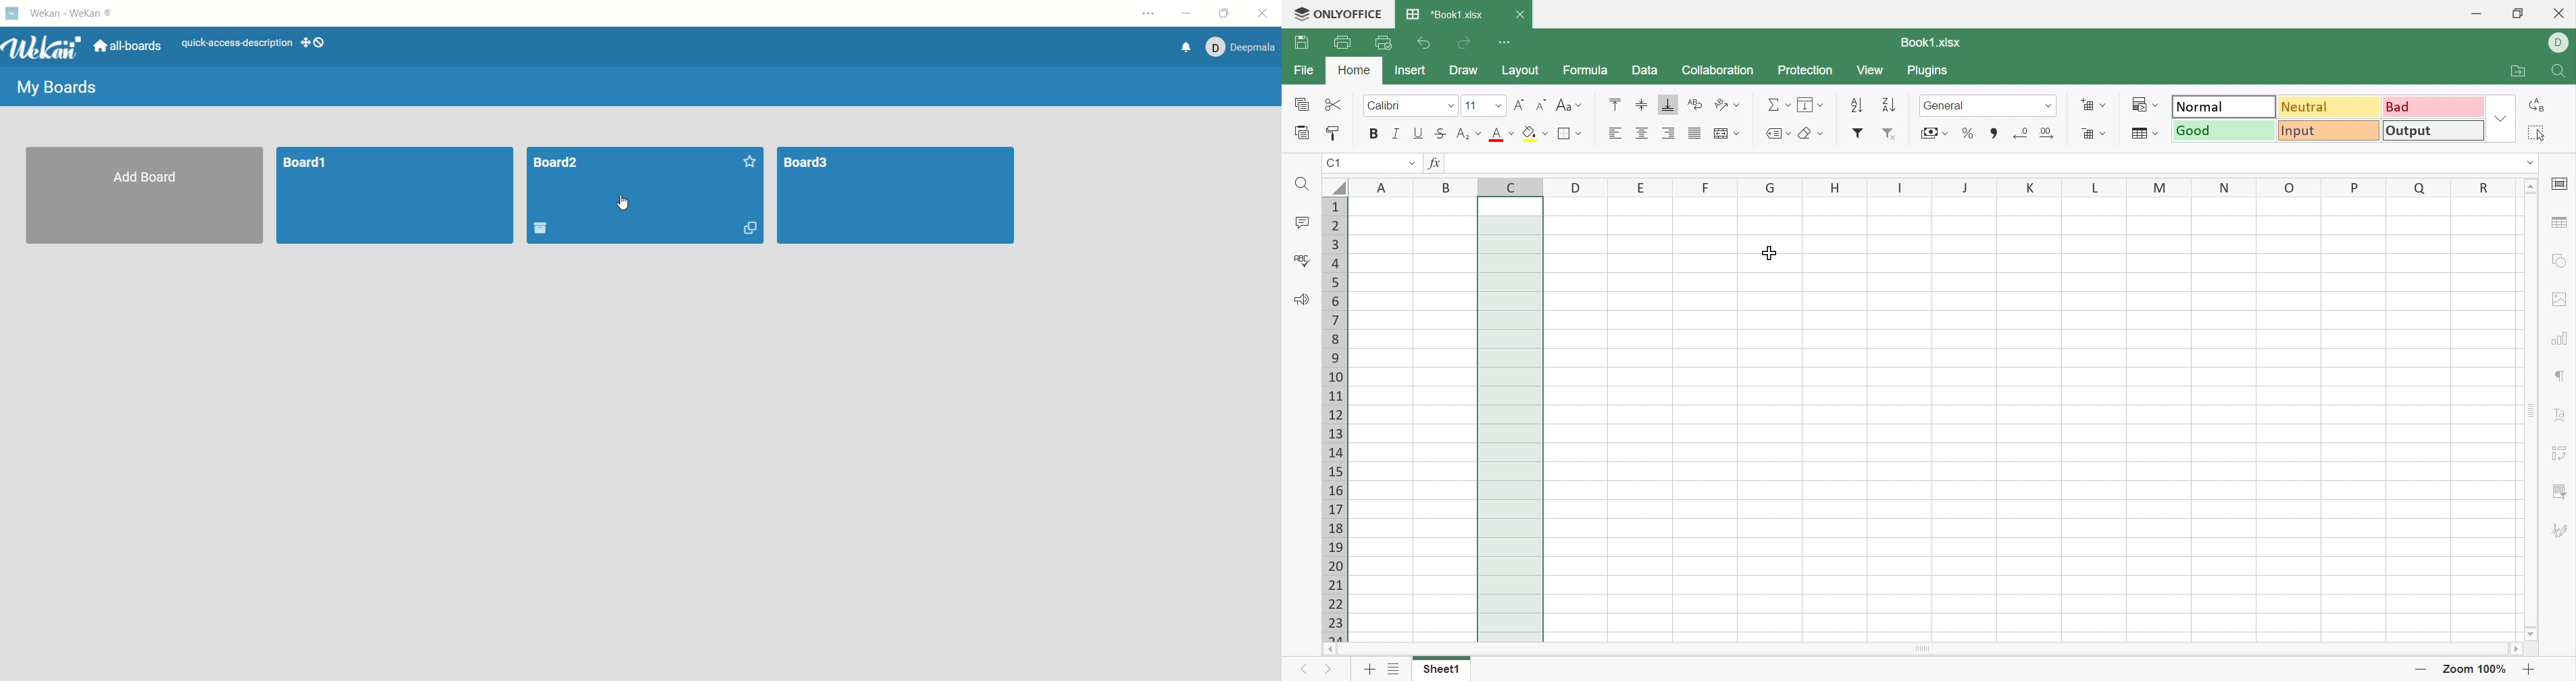  Describe the element at coordinates (2560, 259) in the screenshot. I see `Shape settings` at that location.